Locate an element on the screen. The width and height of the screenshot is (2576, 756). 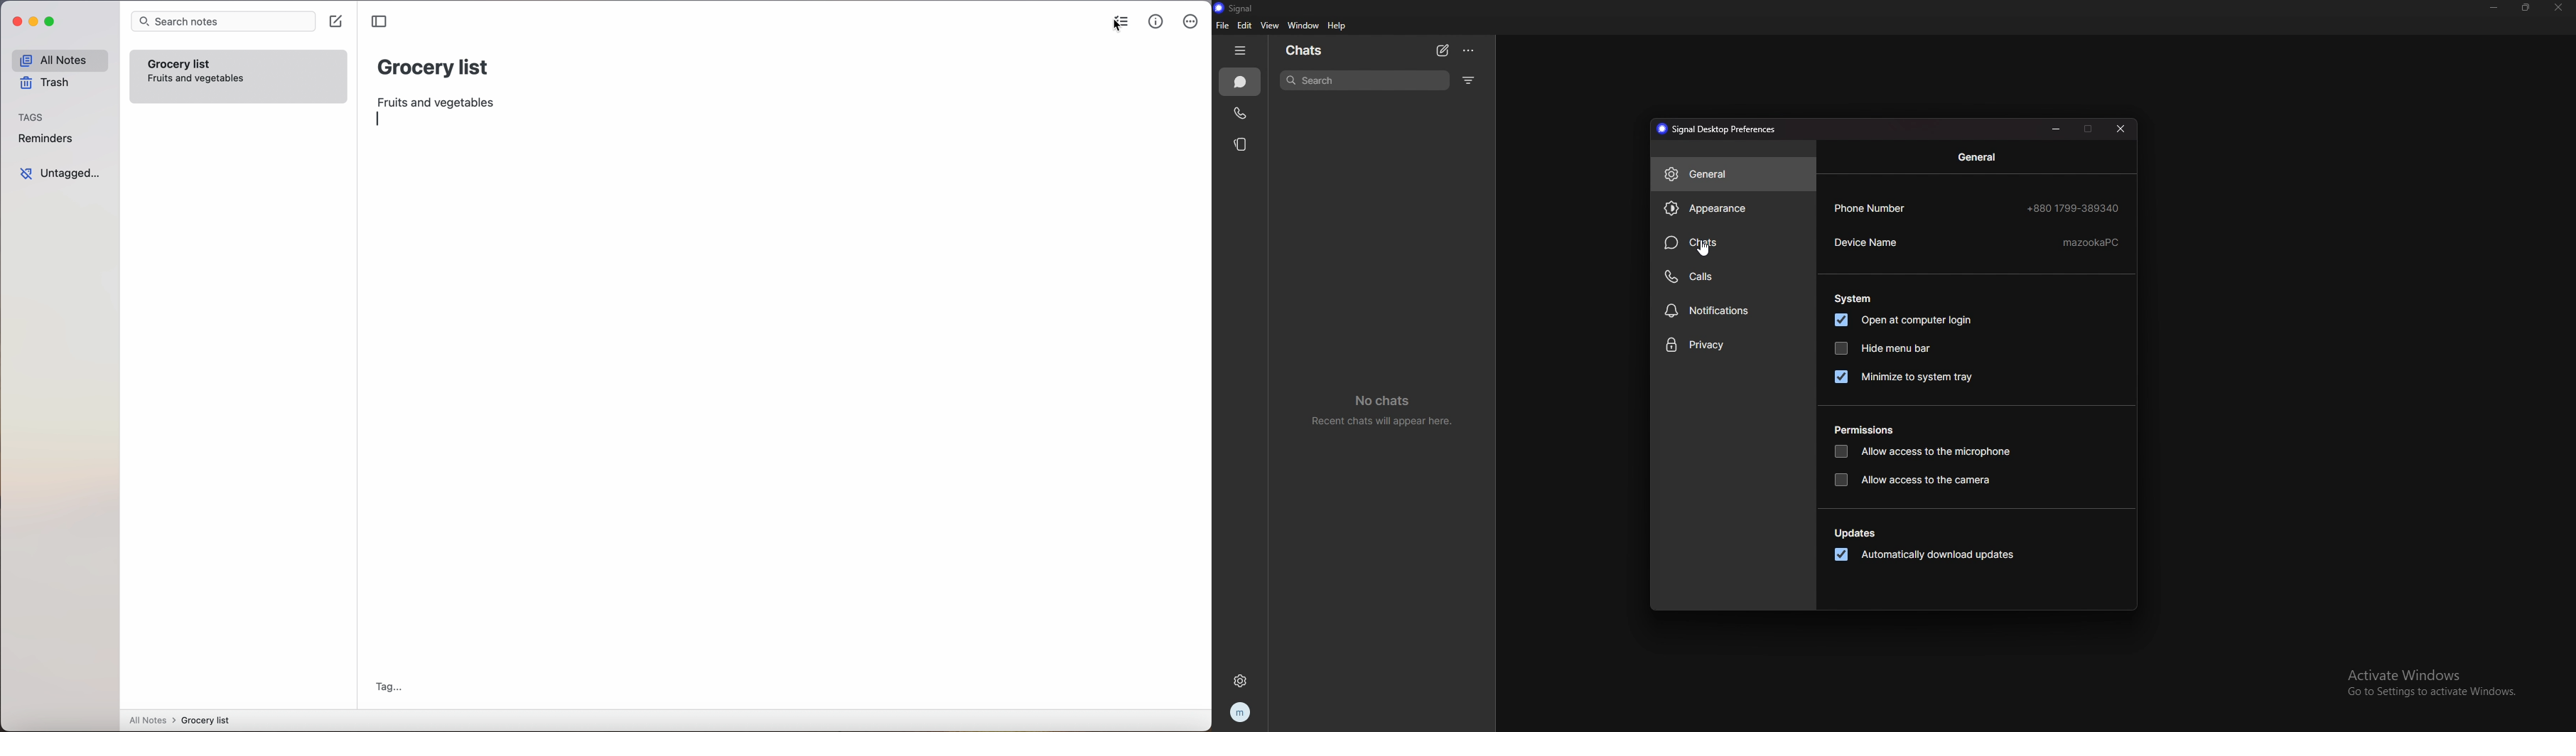
hide menu bar is located at coordinates (1883, 348).